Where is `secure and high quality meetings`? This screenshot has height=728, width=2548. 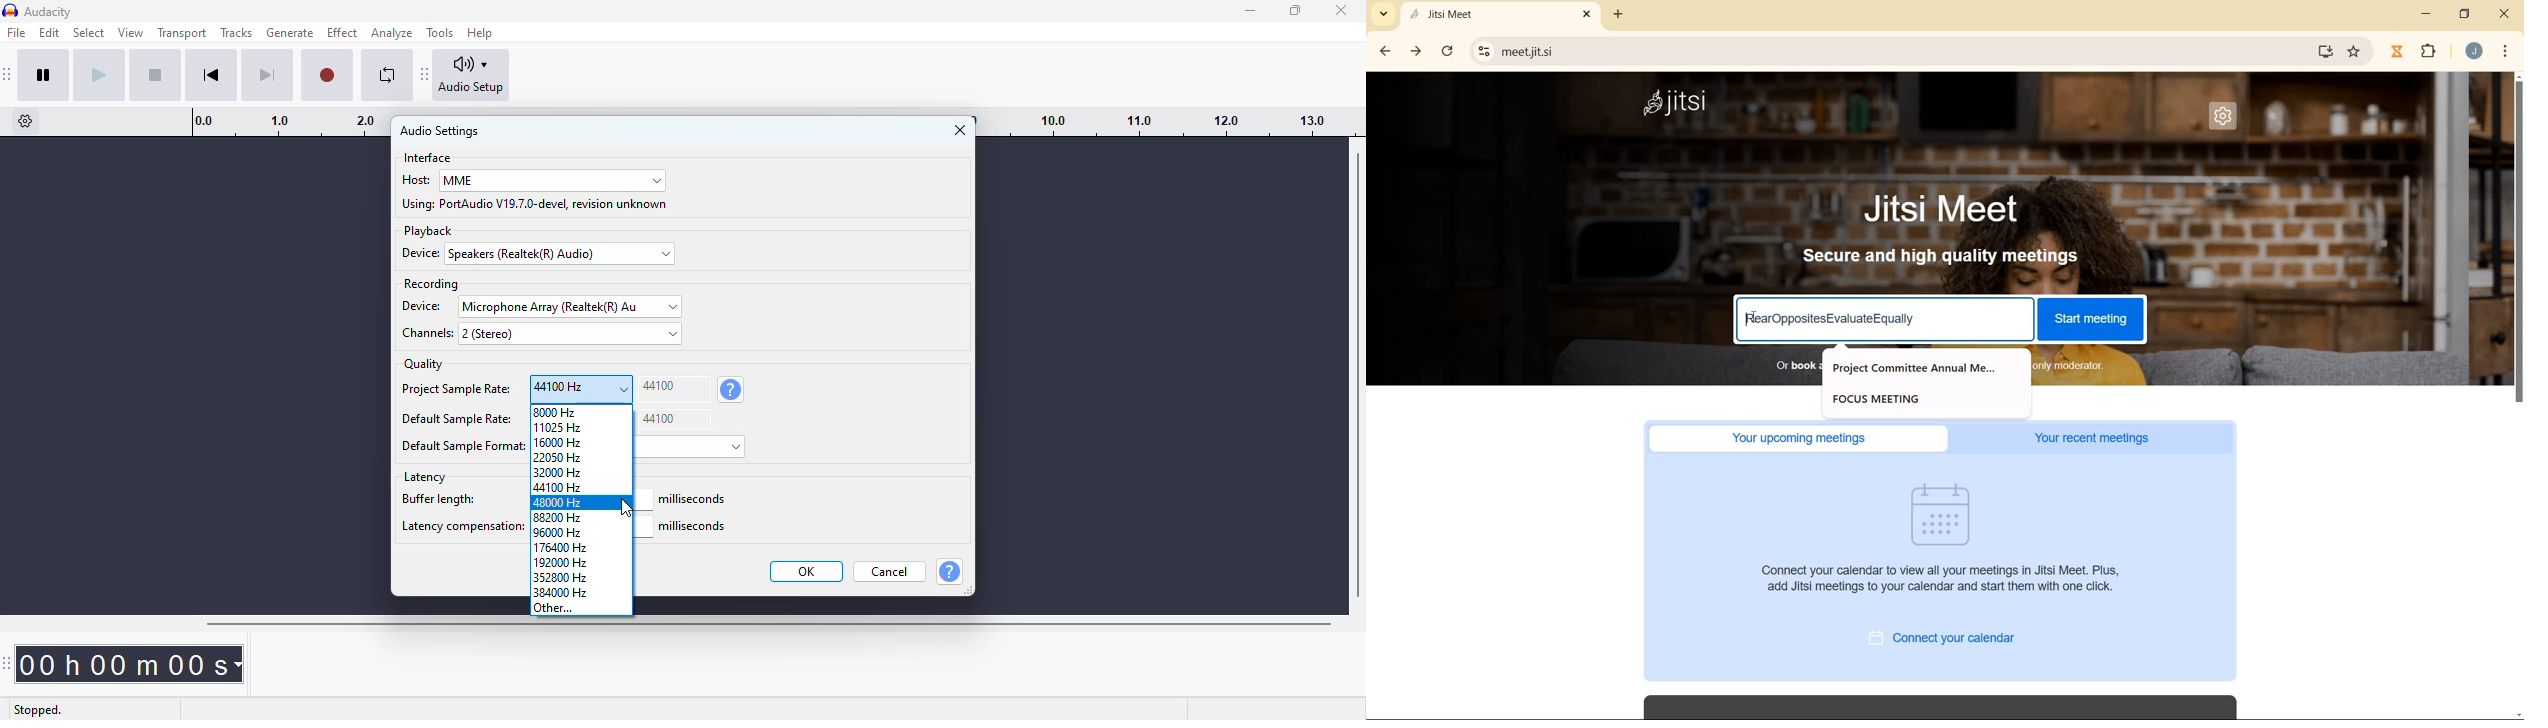 secure and high quality meetings is located at coordinates (1947, 260).